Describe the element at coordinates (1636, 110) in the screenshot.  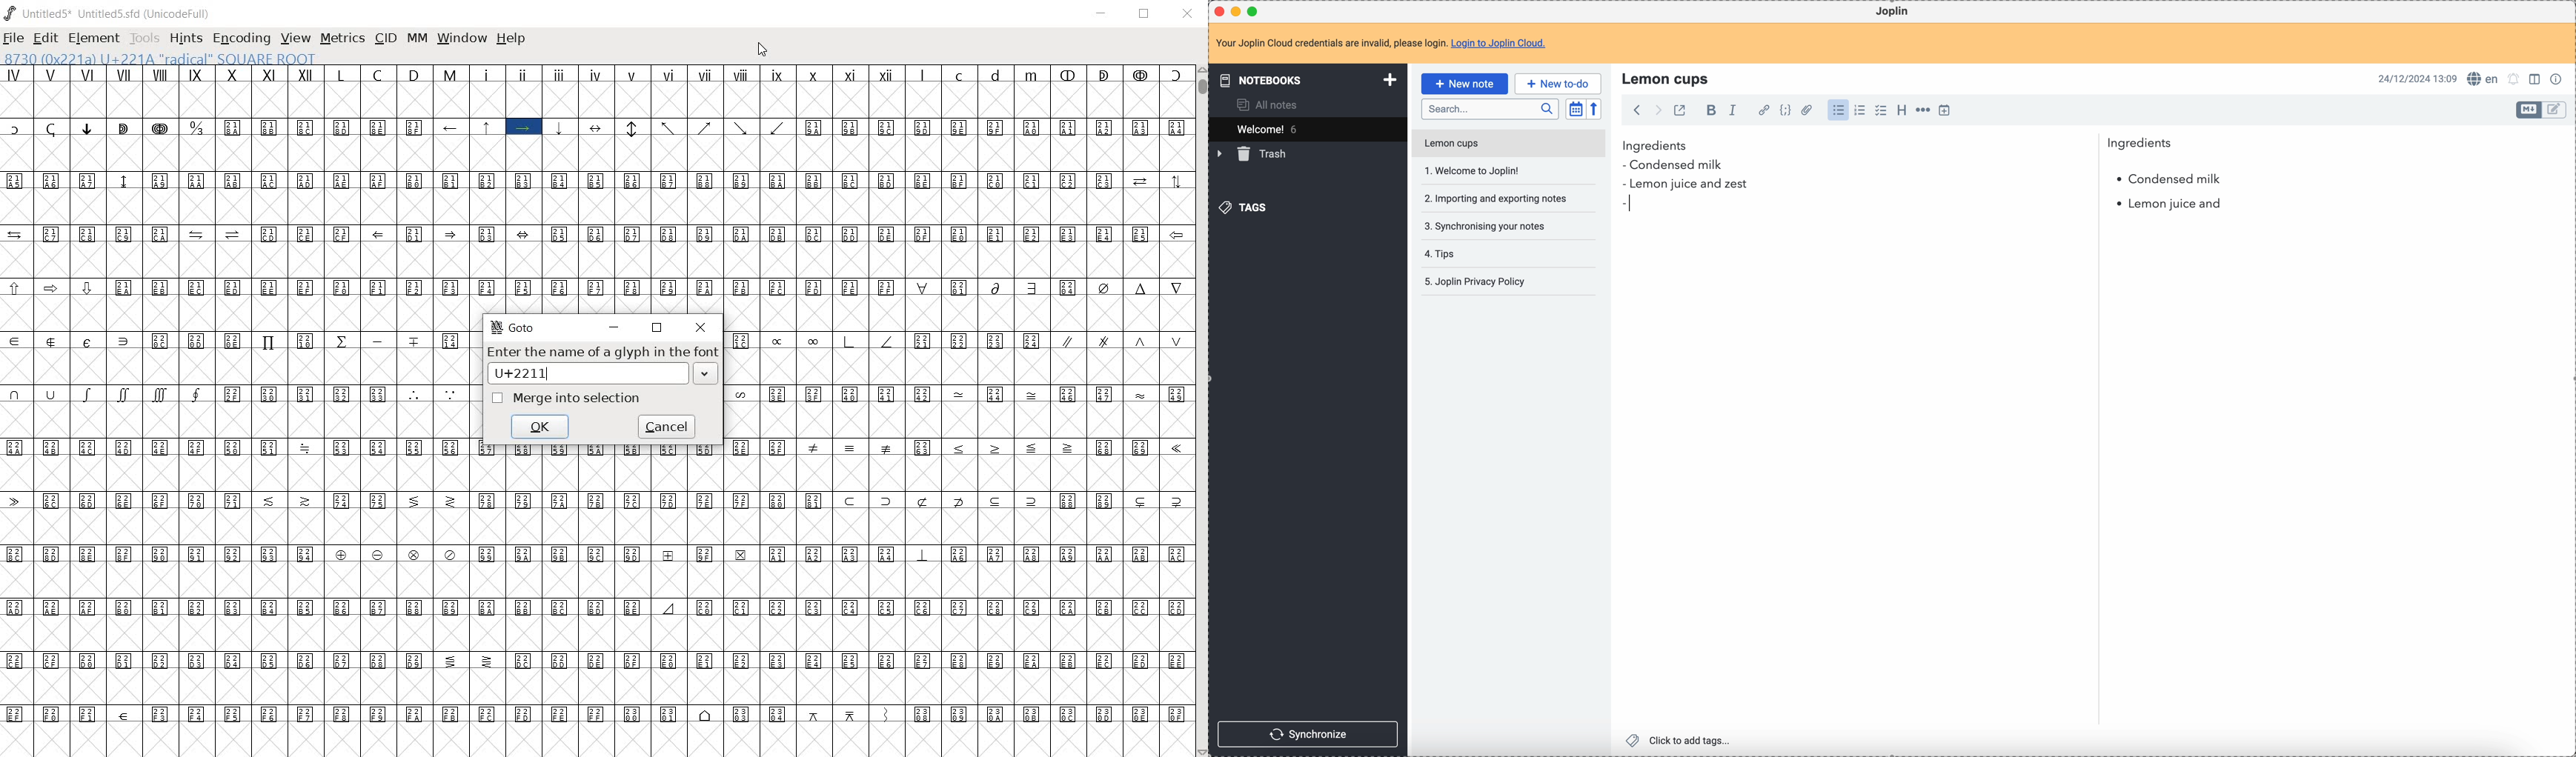
I see `back` at that location.